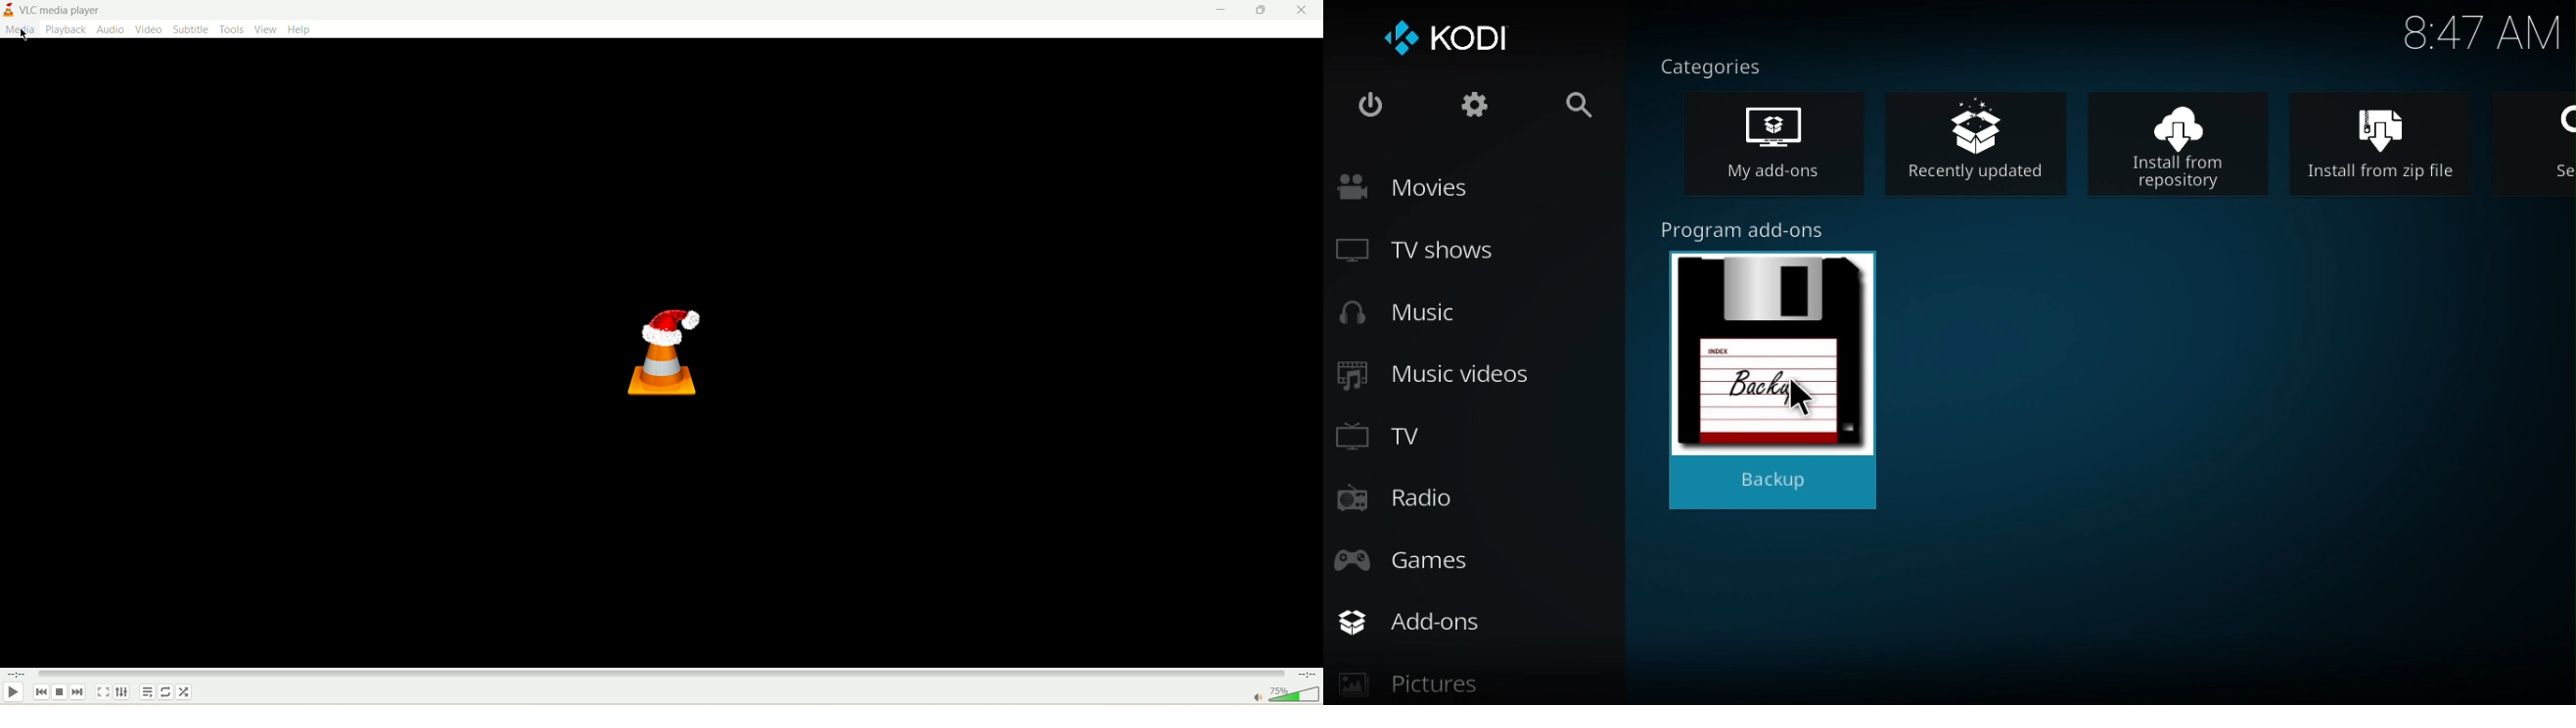 This screenshot has height=728, width=2576. Describe the element at coordinates (231, 30) in the screenshot. I see `tools` at that location.